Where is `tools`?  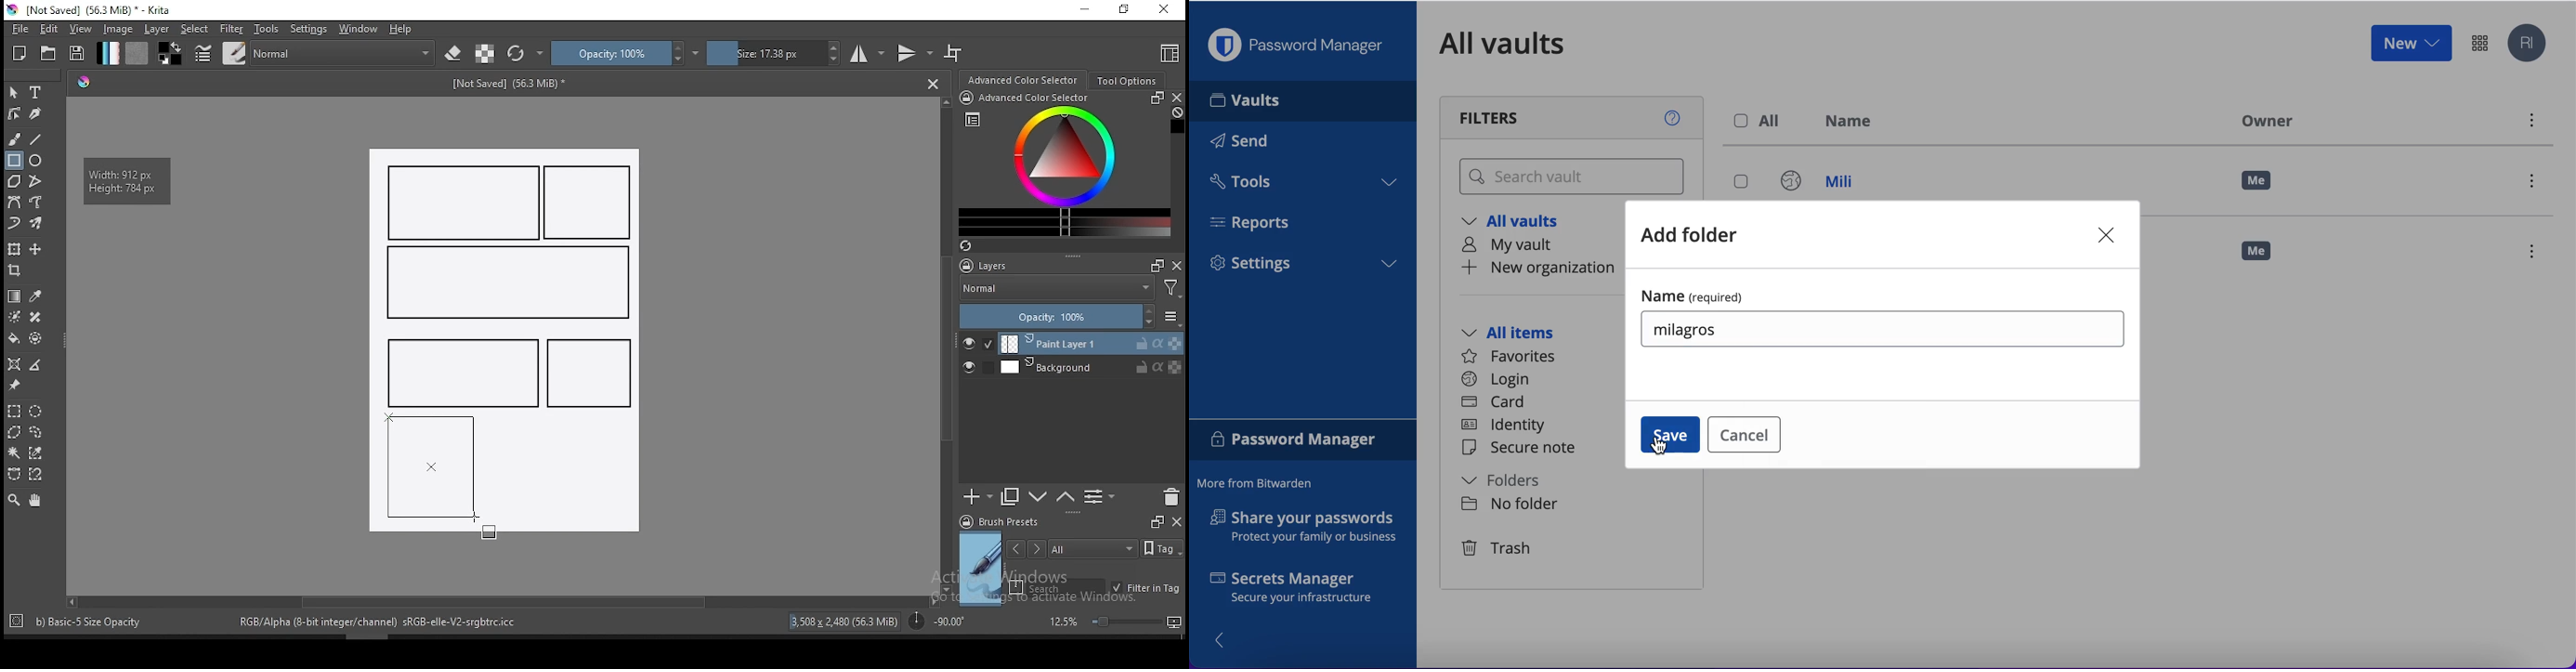
tools is located at coordinates (1302, 185).